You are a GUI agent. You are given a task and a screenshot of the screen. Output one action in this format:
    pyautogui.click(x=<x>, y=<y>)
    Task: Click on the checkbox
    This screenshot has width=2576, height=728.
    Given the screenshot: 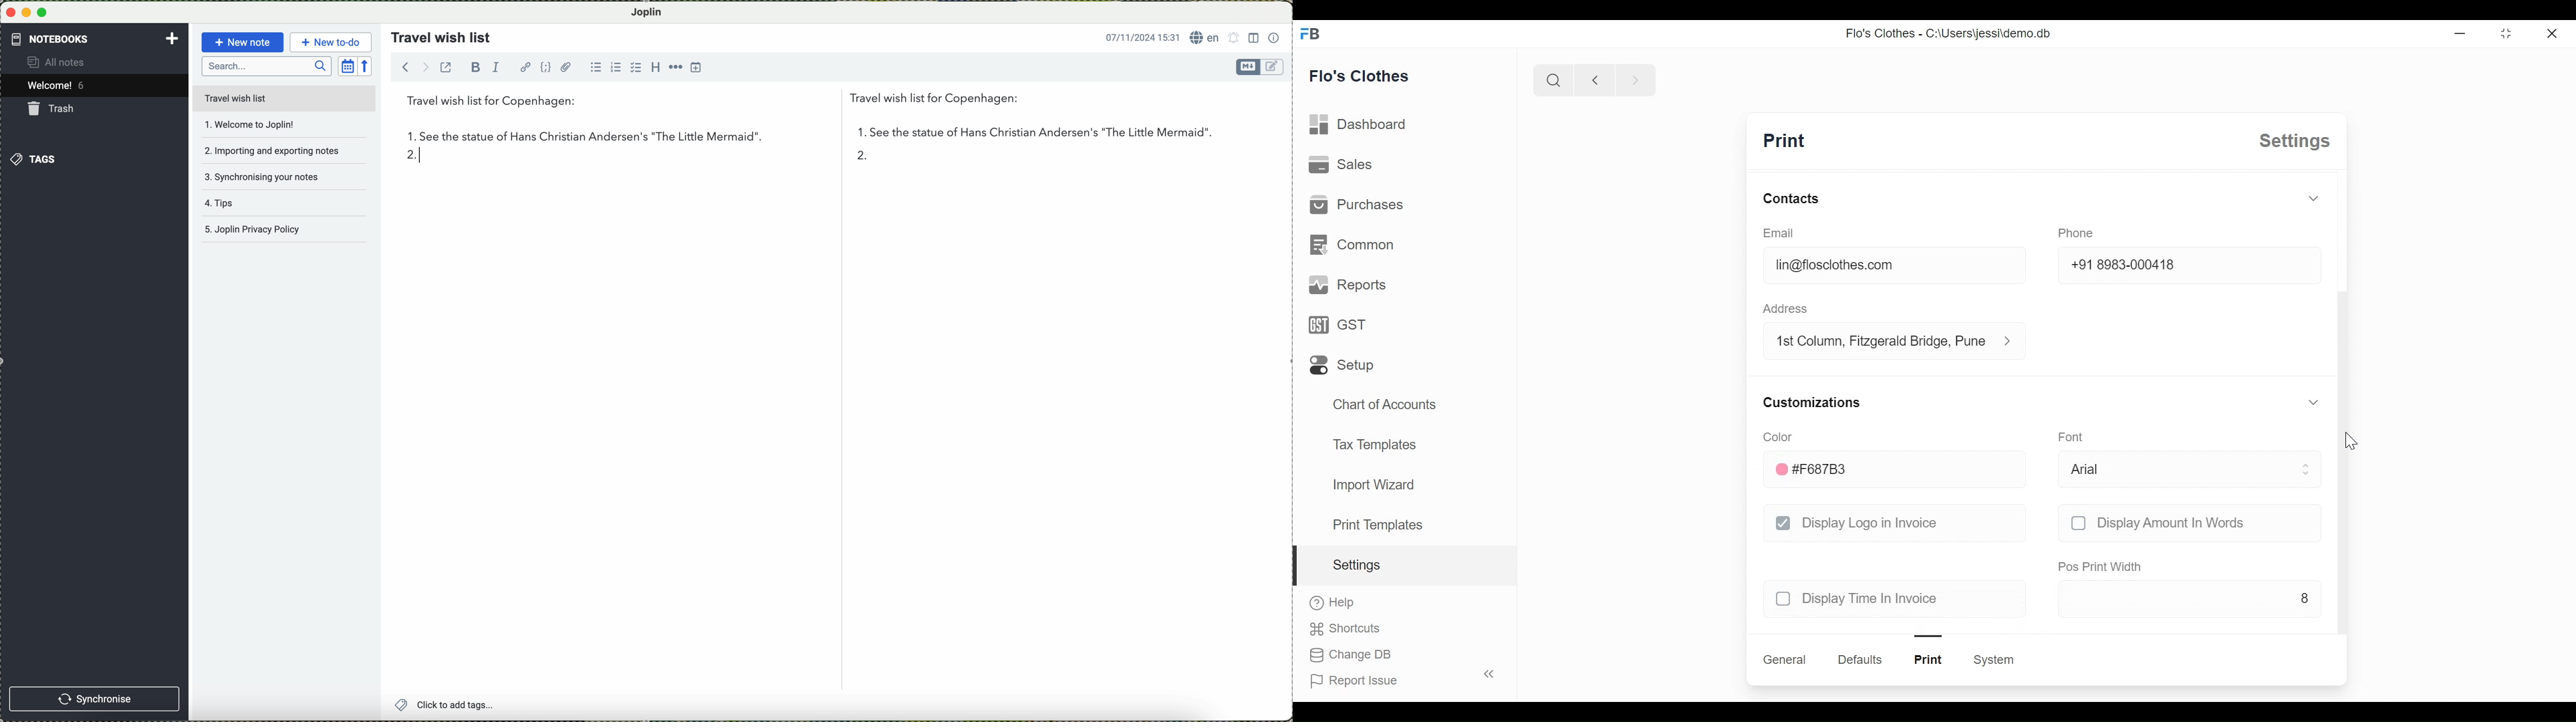 What is the action you would take?
    pyautogui.click(x=2078, y=523)
    